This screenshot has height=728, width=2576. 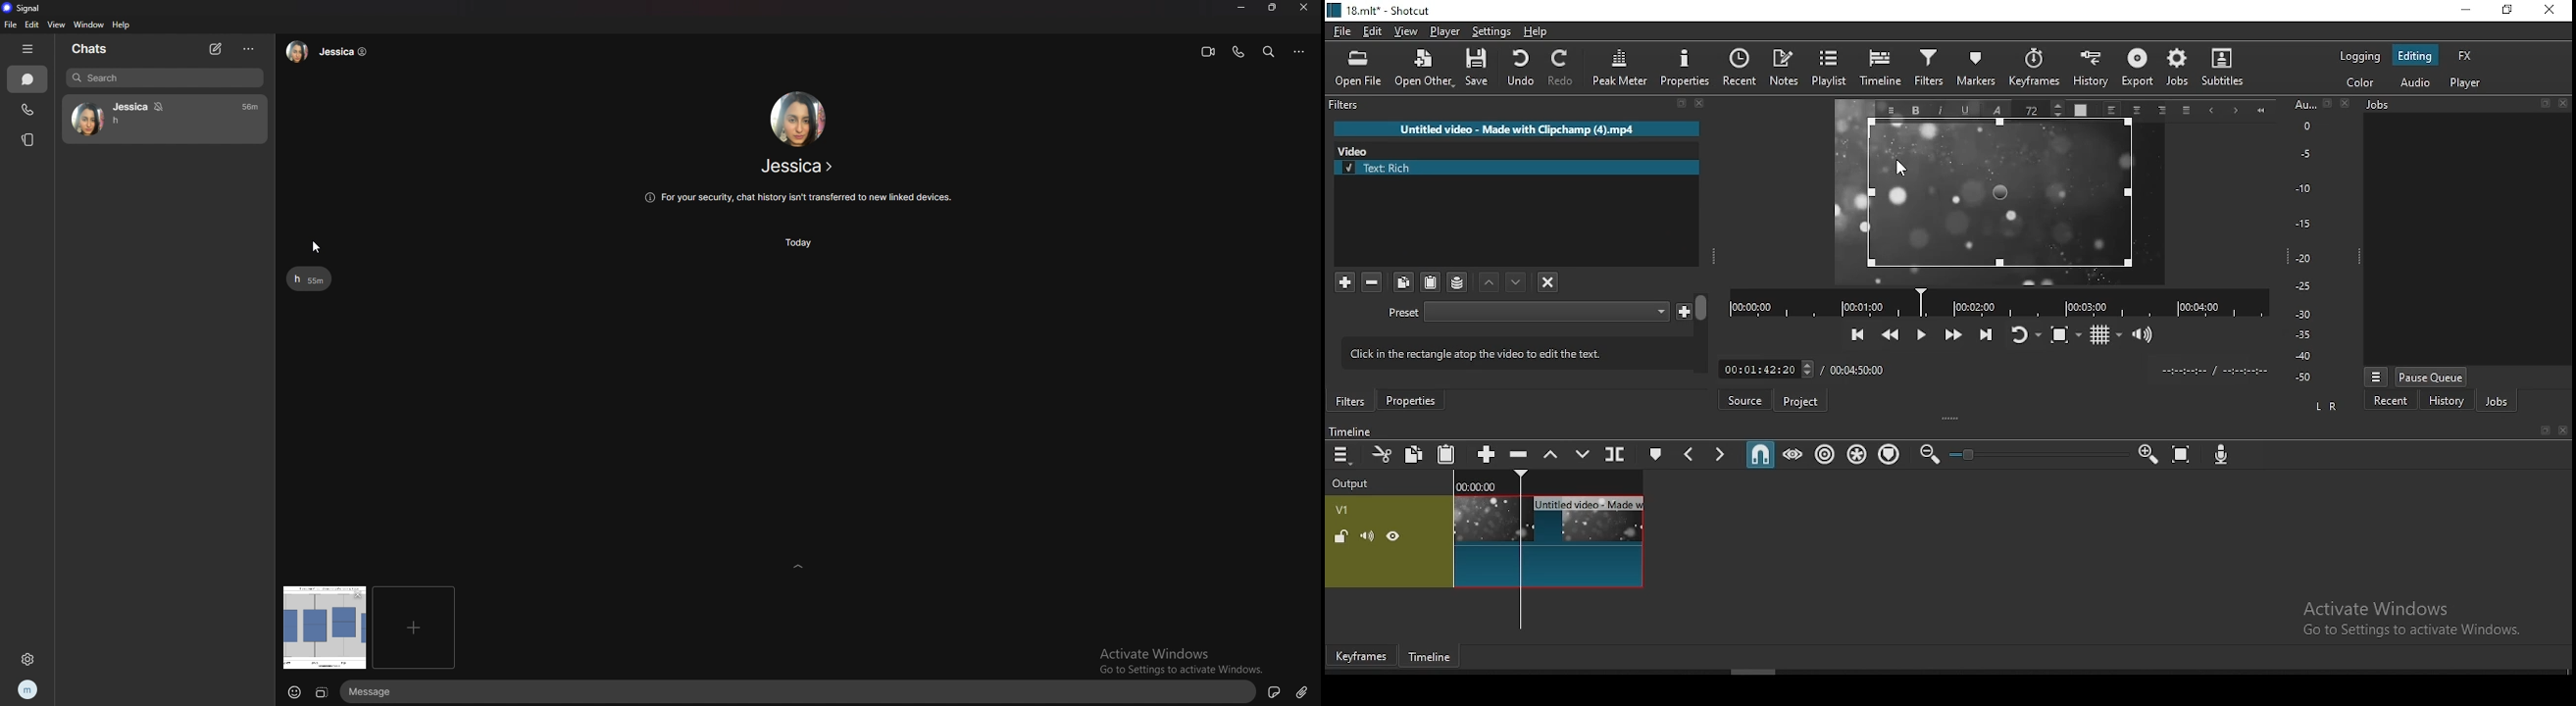 What do you see at coordinates (1274, 690) in the screenshot?
I see `sticker` at bounding box center [1274, 690].